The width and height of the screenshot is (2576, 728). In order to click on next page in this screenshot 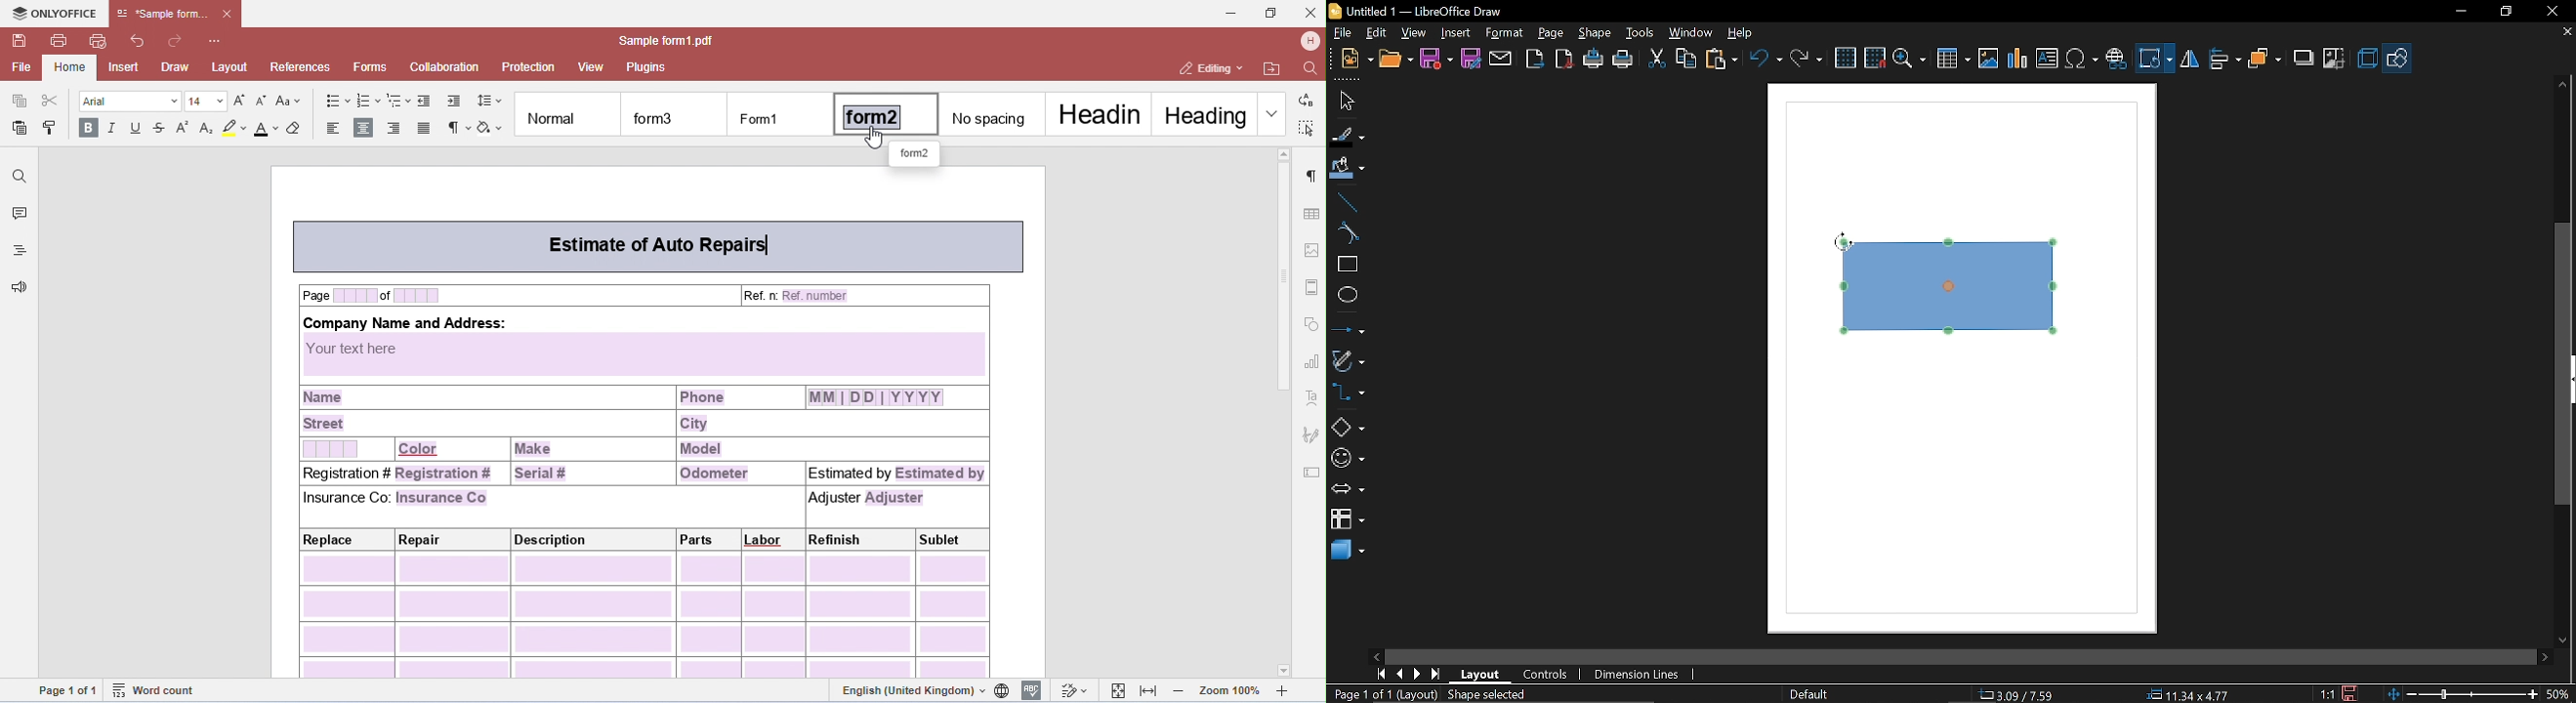, I will do `click(1418, 675)`.